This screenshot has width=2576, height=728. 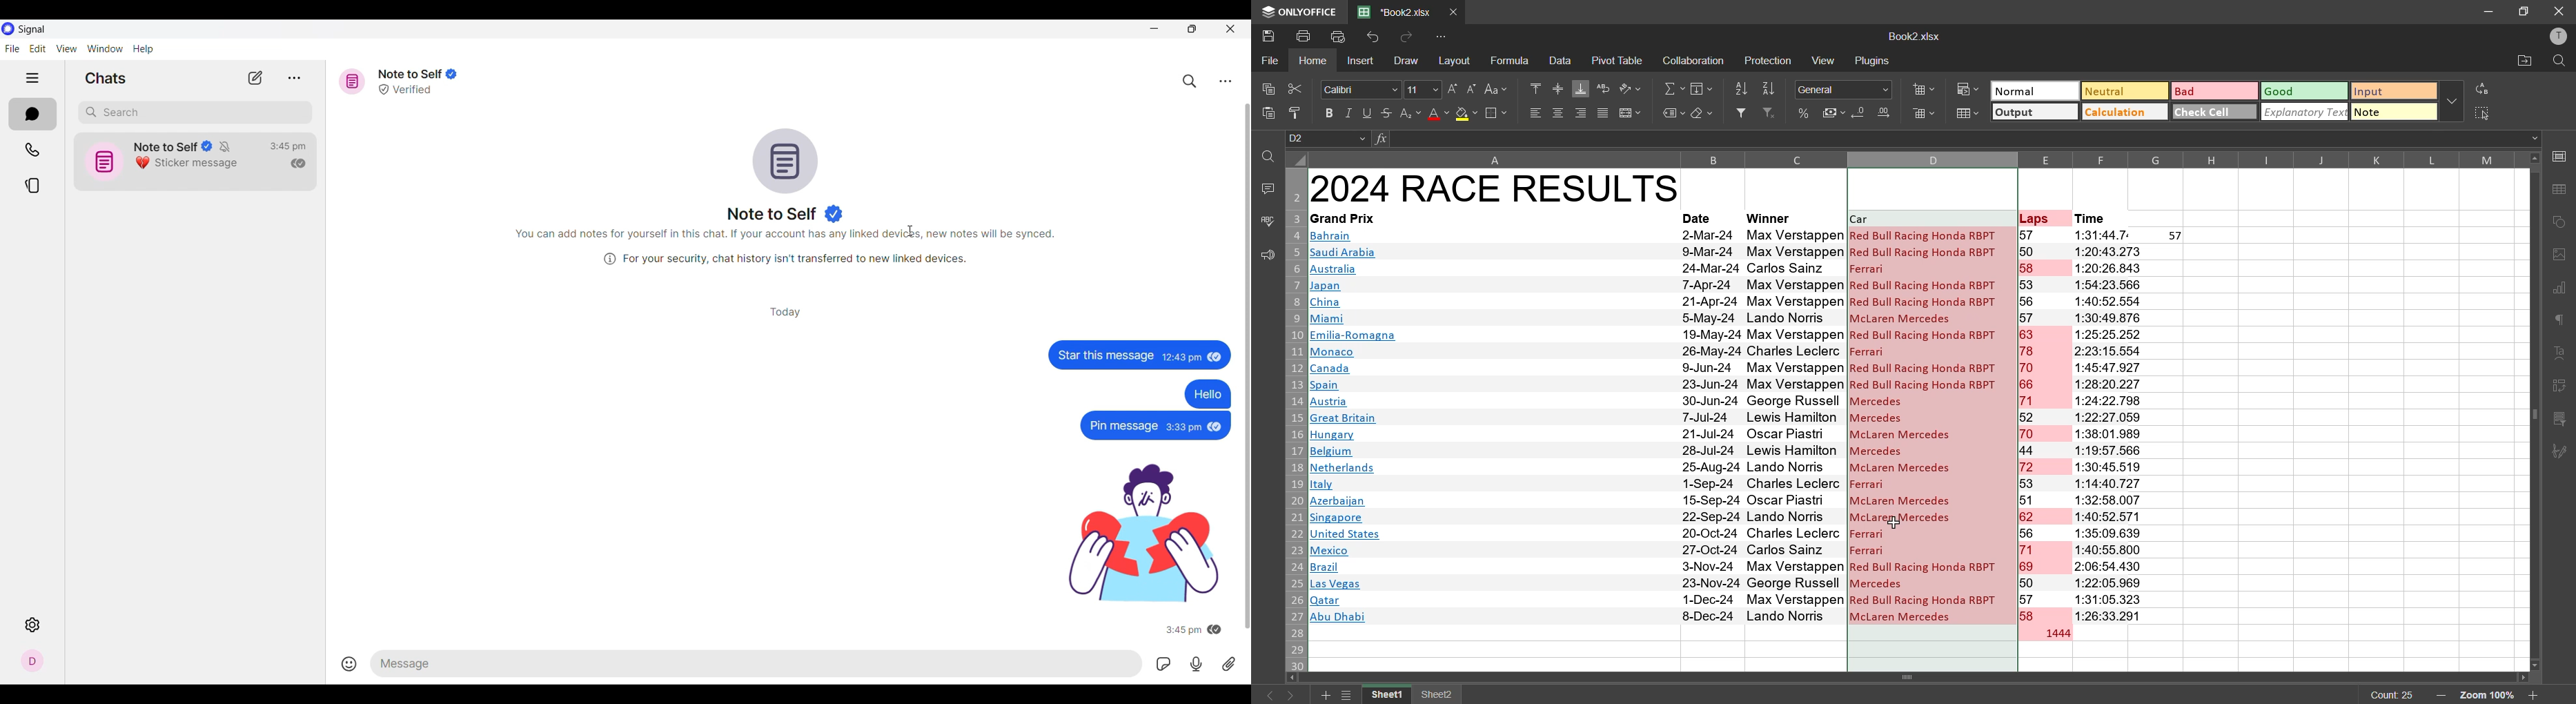 I want to click on bad, so click(x=2208, y=94).